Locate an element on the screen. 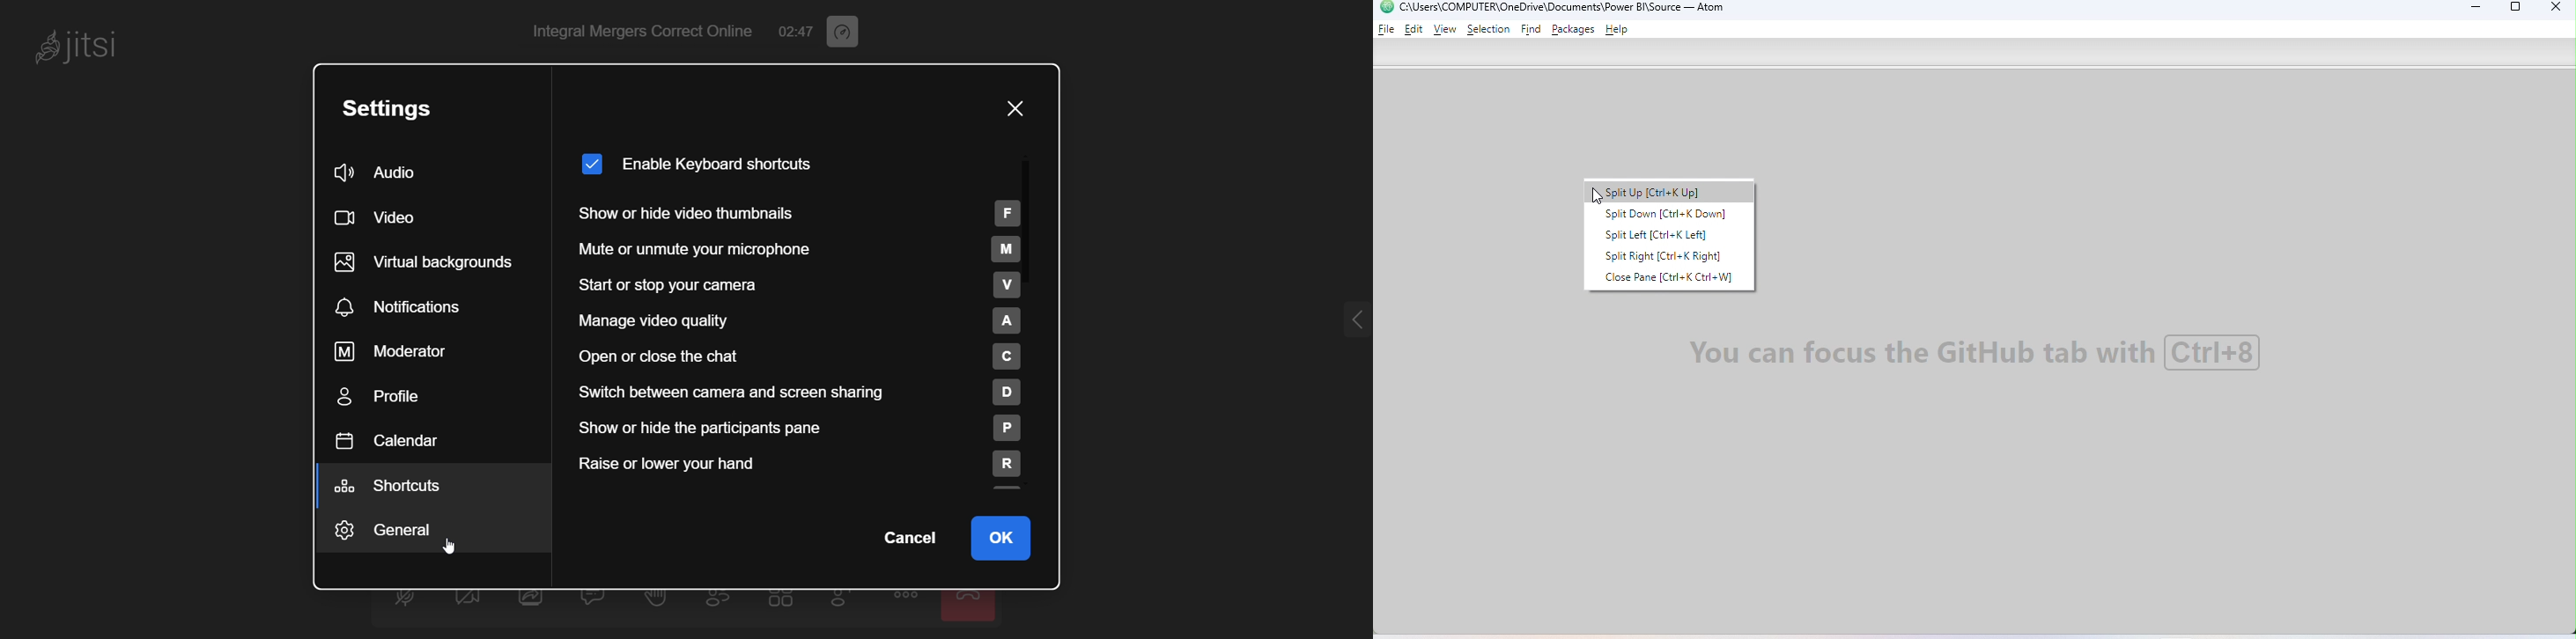  Minimize is located at coordinates (2471, 10).